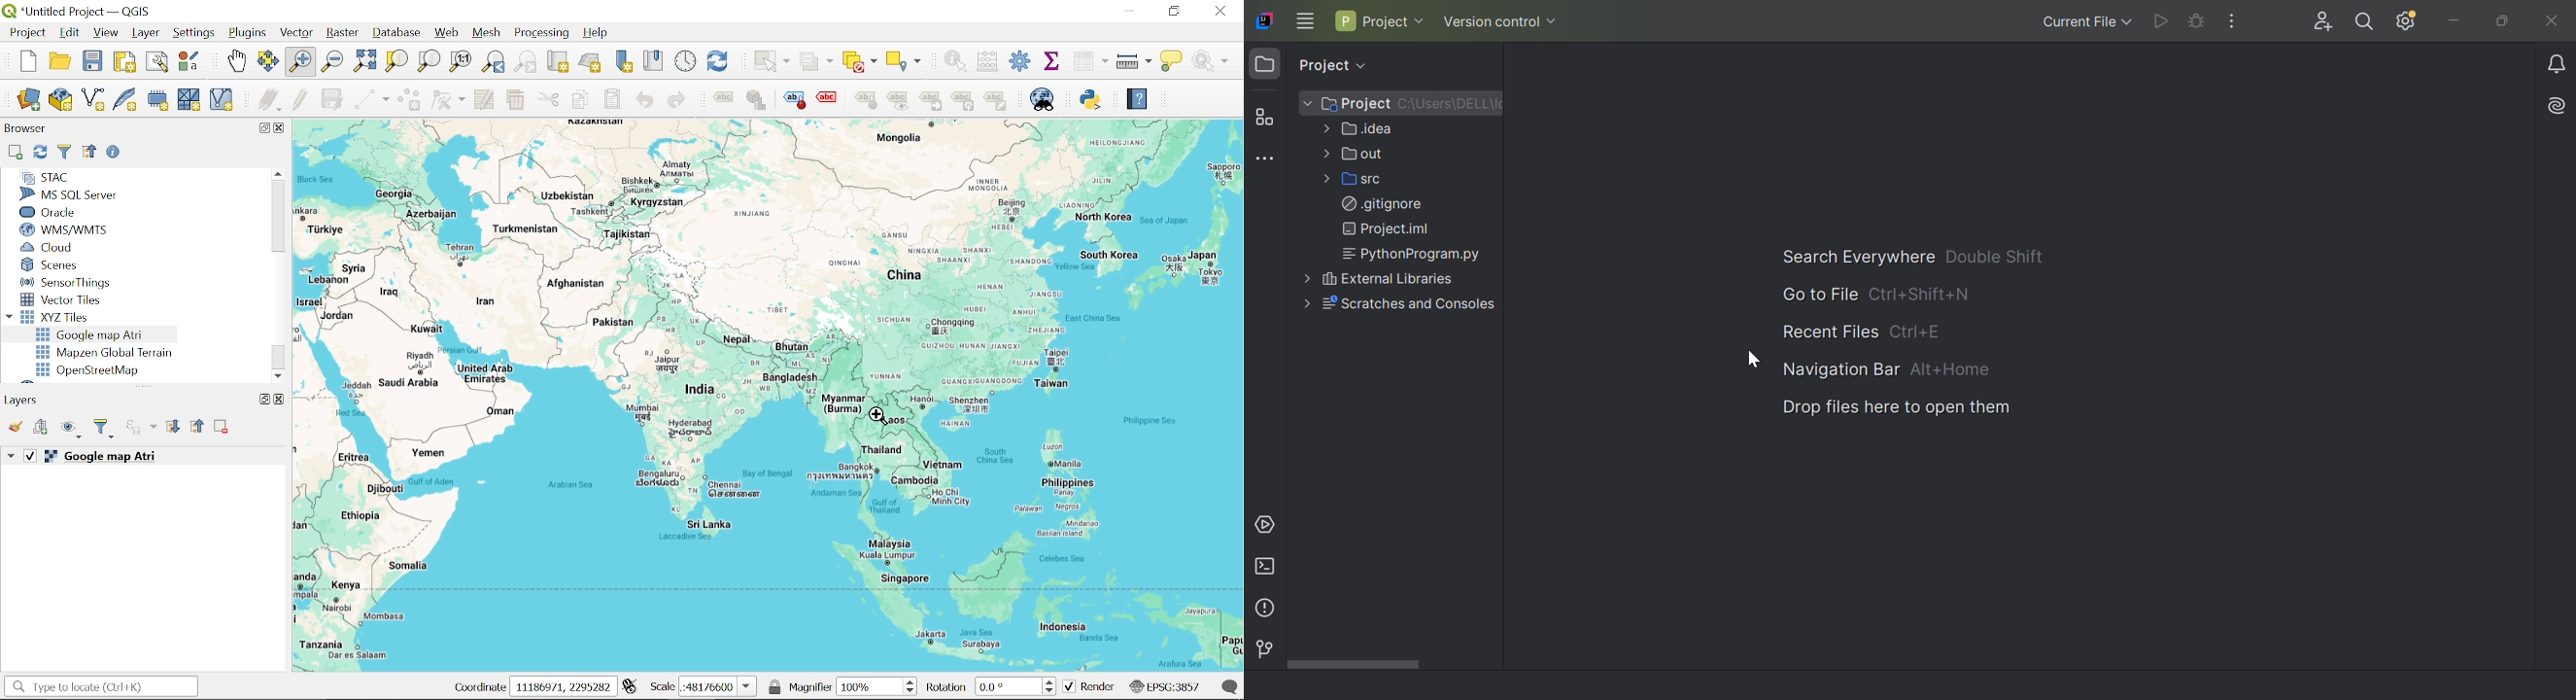 Image resolution: width=2576 pixels, height=700 pixels. What do you see at coordinates (1388, 227) in the screenshot?
I see `Project.iml` at bounding box center [1388, 227].